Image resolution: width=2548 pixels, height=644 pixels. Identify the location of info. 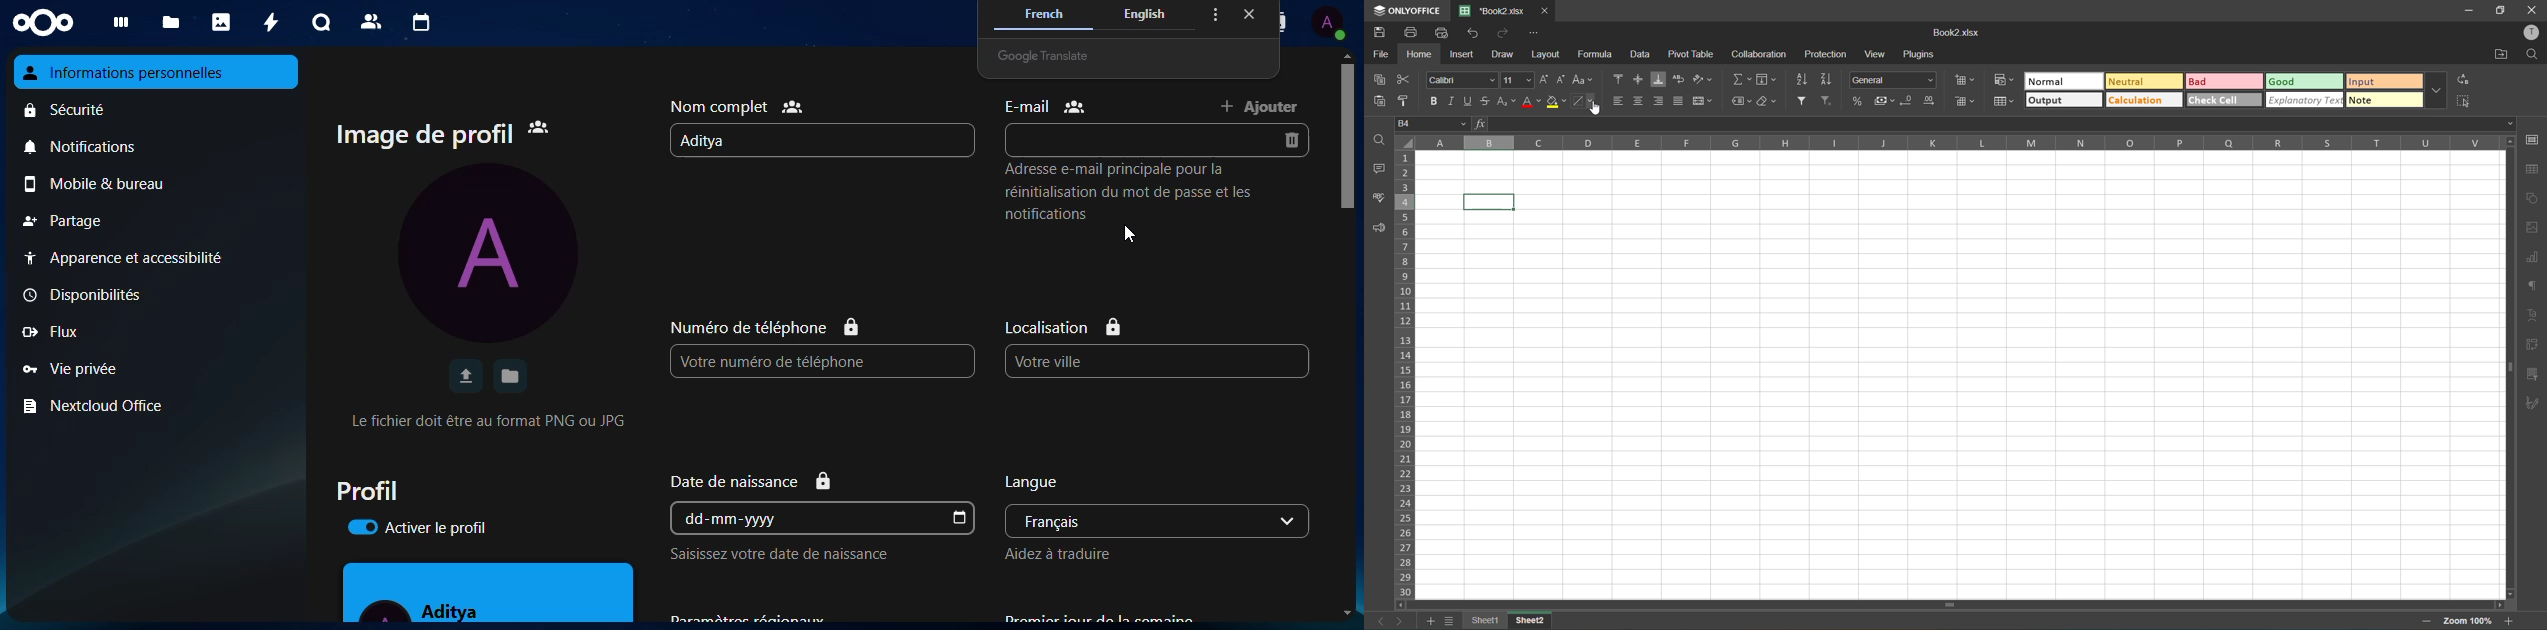
(501, 420).